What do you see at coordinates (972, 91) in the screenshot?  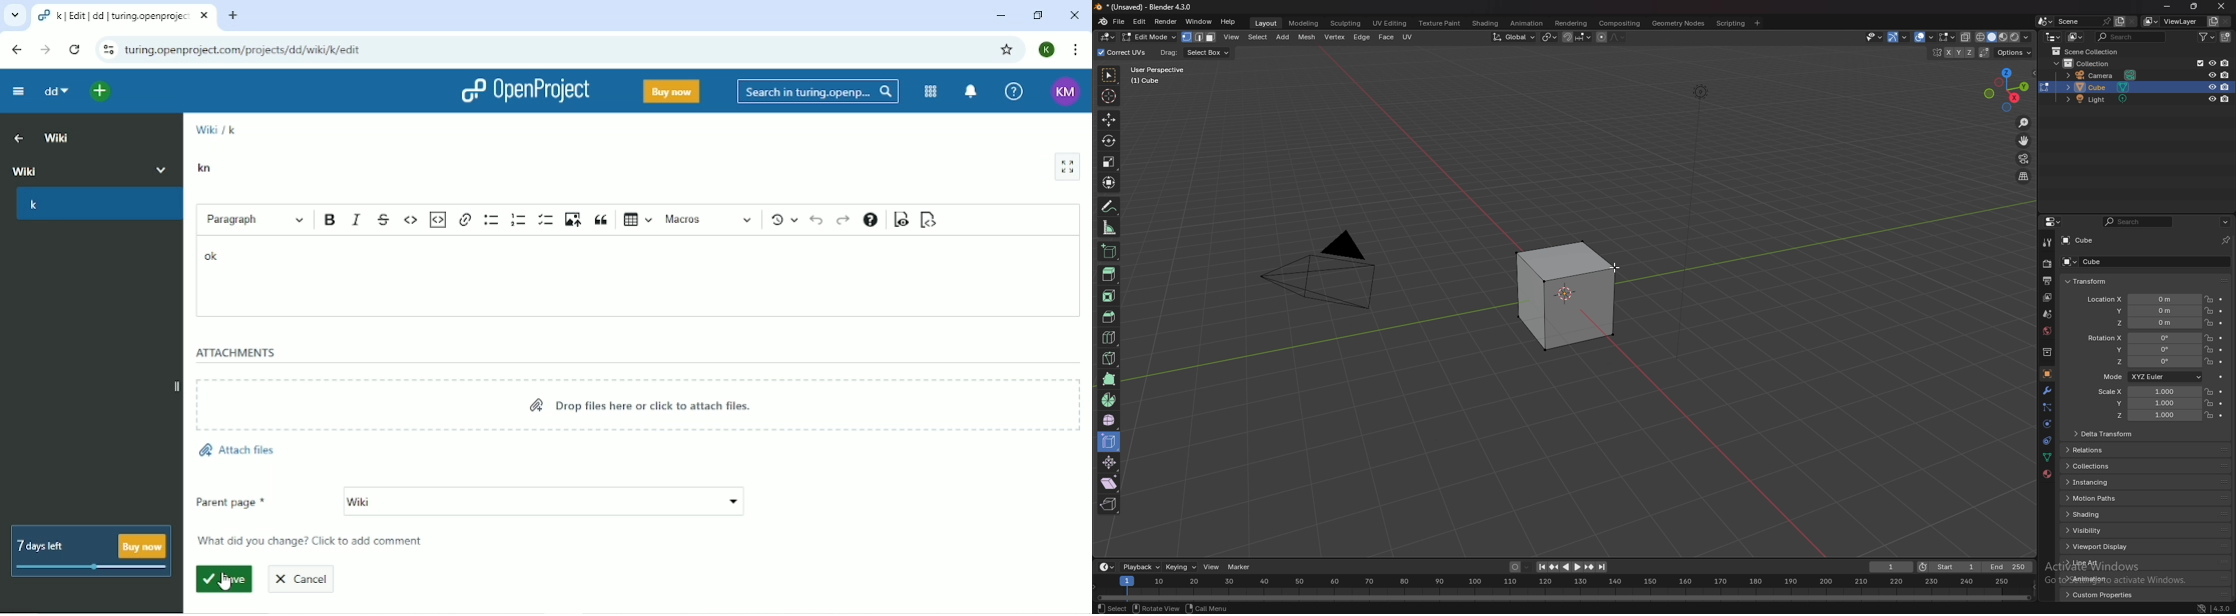 I see `To notification center` at bounding box center [972, 91].